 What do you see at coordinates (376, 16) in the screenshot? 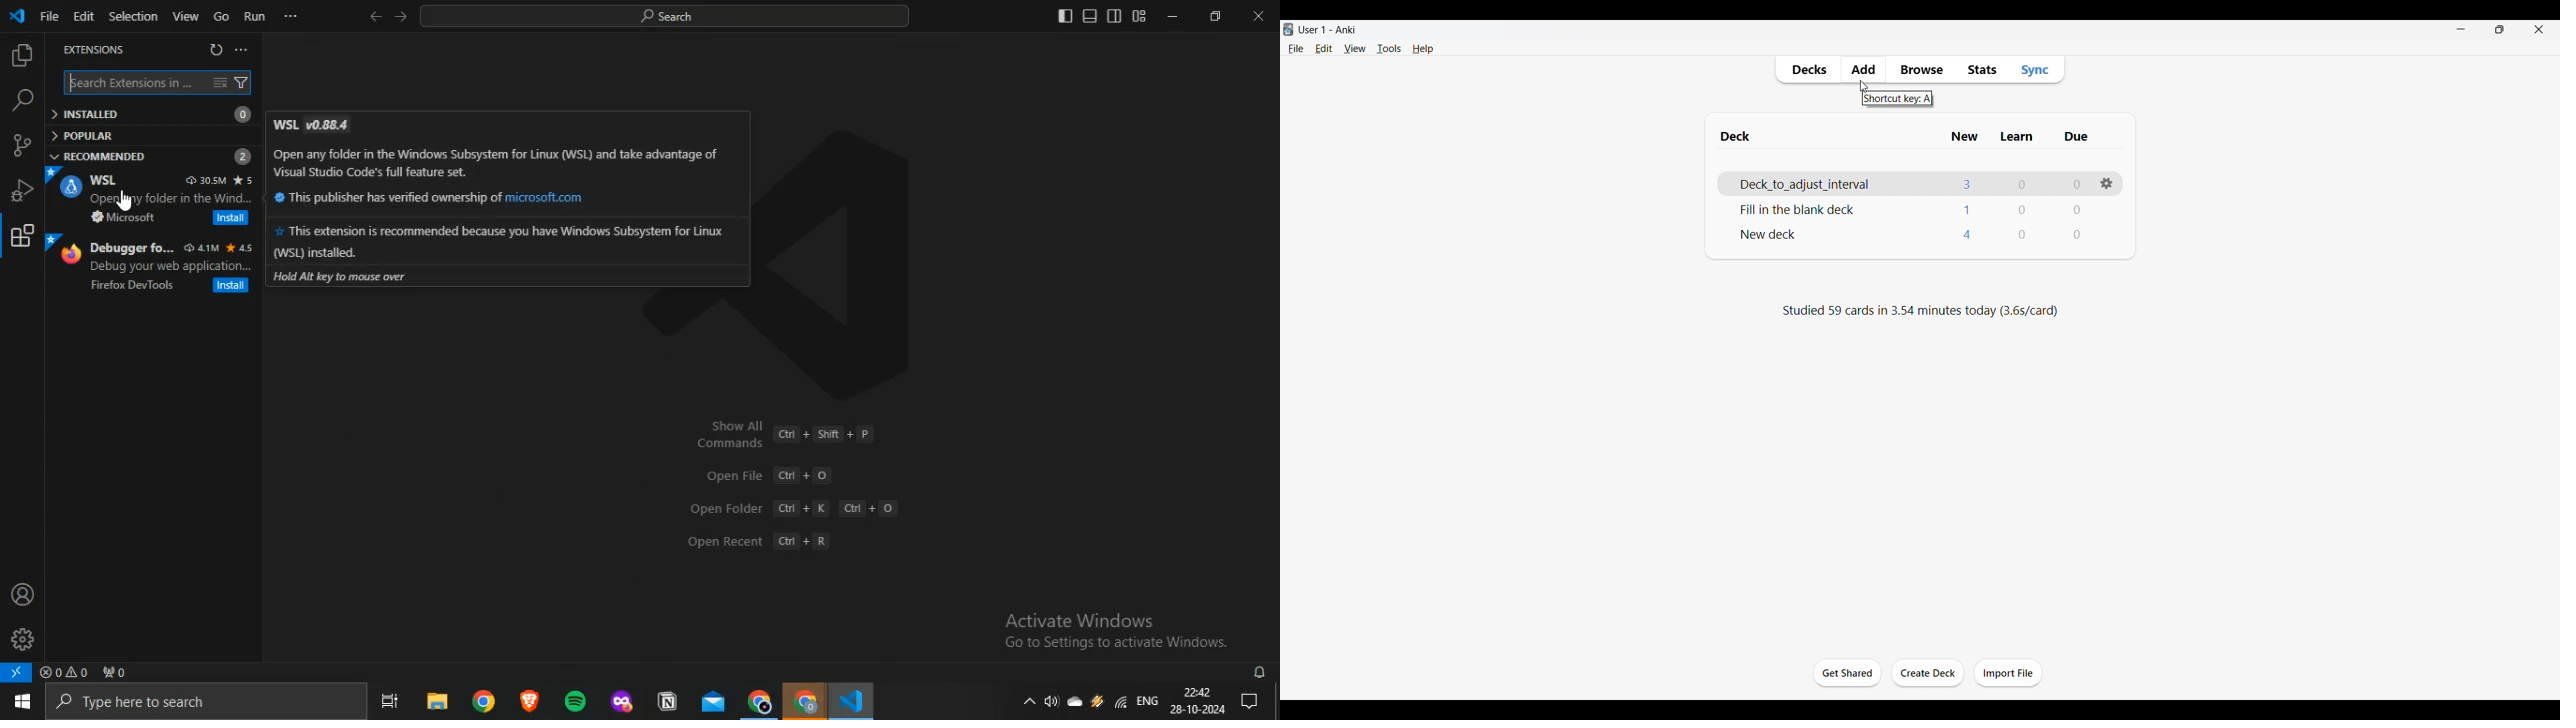
I see `back` at bounding box center [376, 16].